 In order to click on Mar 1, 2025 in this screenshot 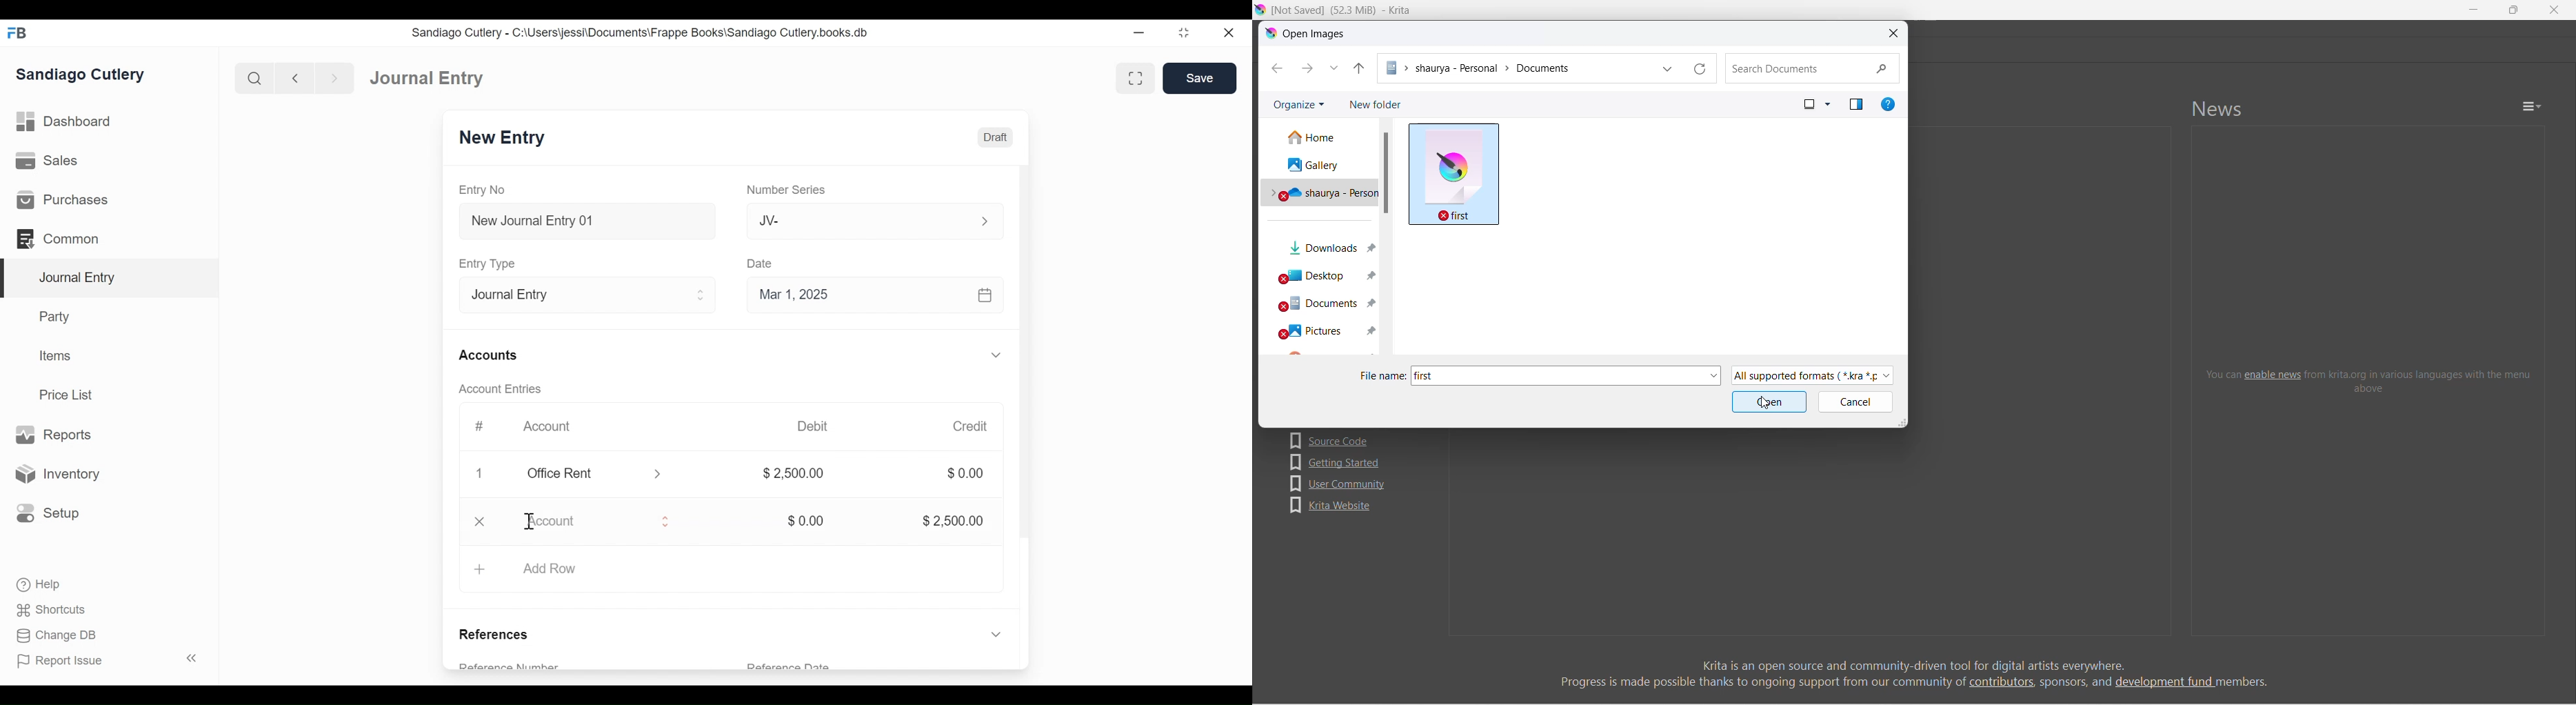, I will do `click(876, 294)`.